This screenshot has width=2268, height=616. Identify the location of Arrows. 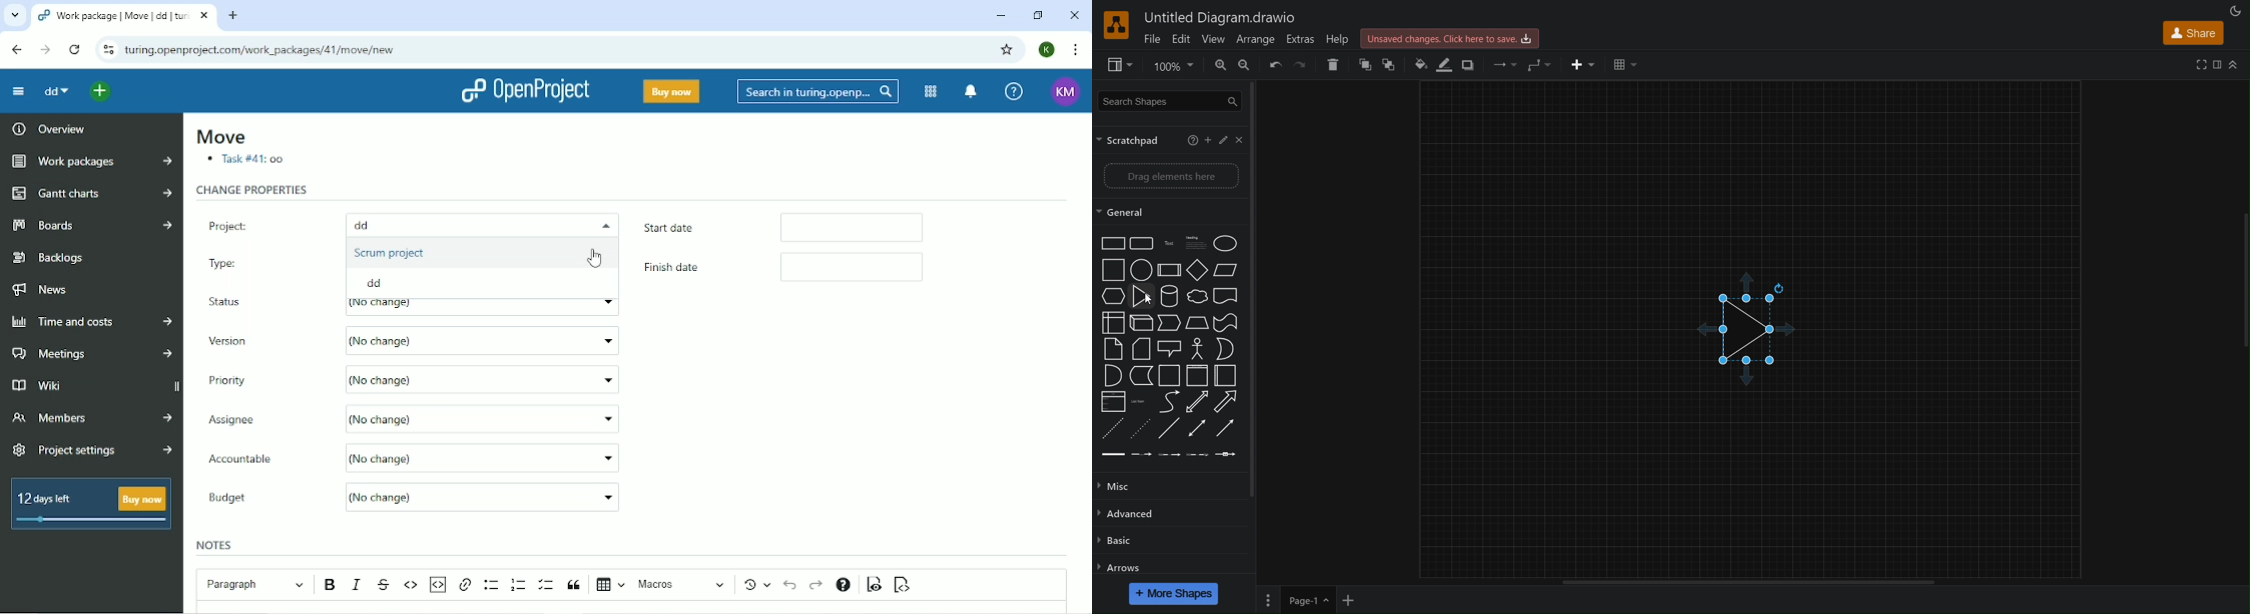
(1122, 568).